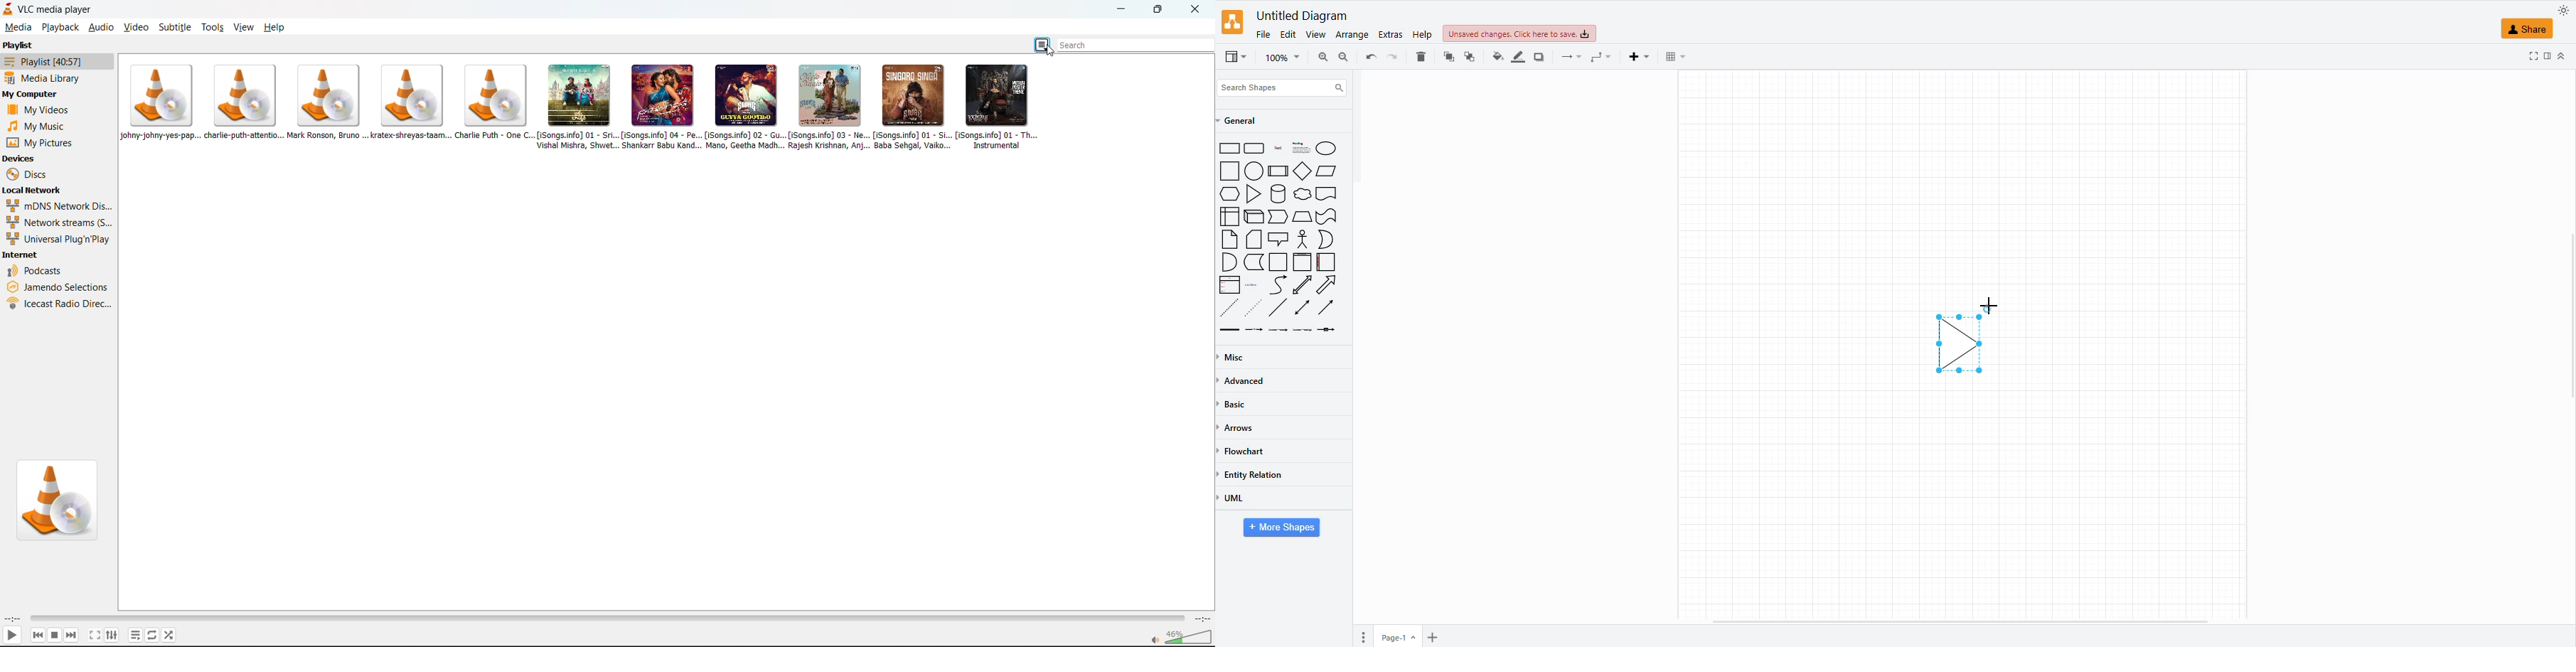  What do you see at coordinates (1279, 193) in the screenshot?
I see `Cylinder` at bounding box center [1279, 193].